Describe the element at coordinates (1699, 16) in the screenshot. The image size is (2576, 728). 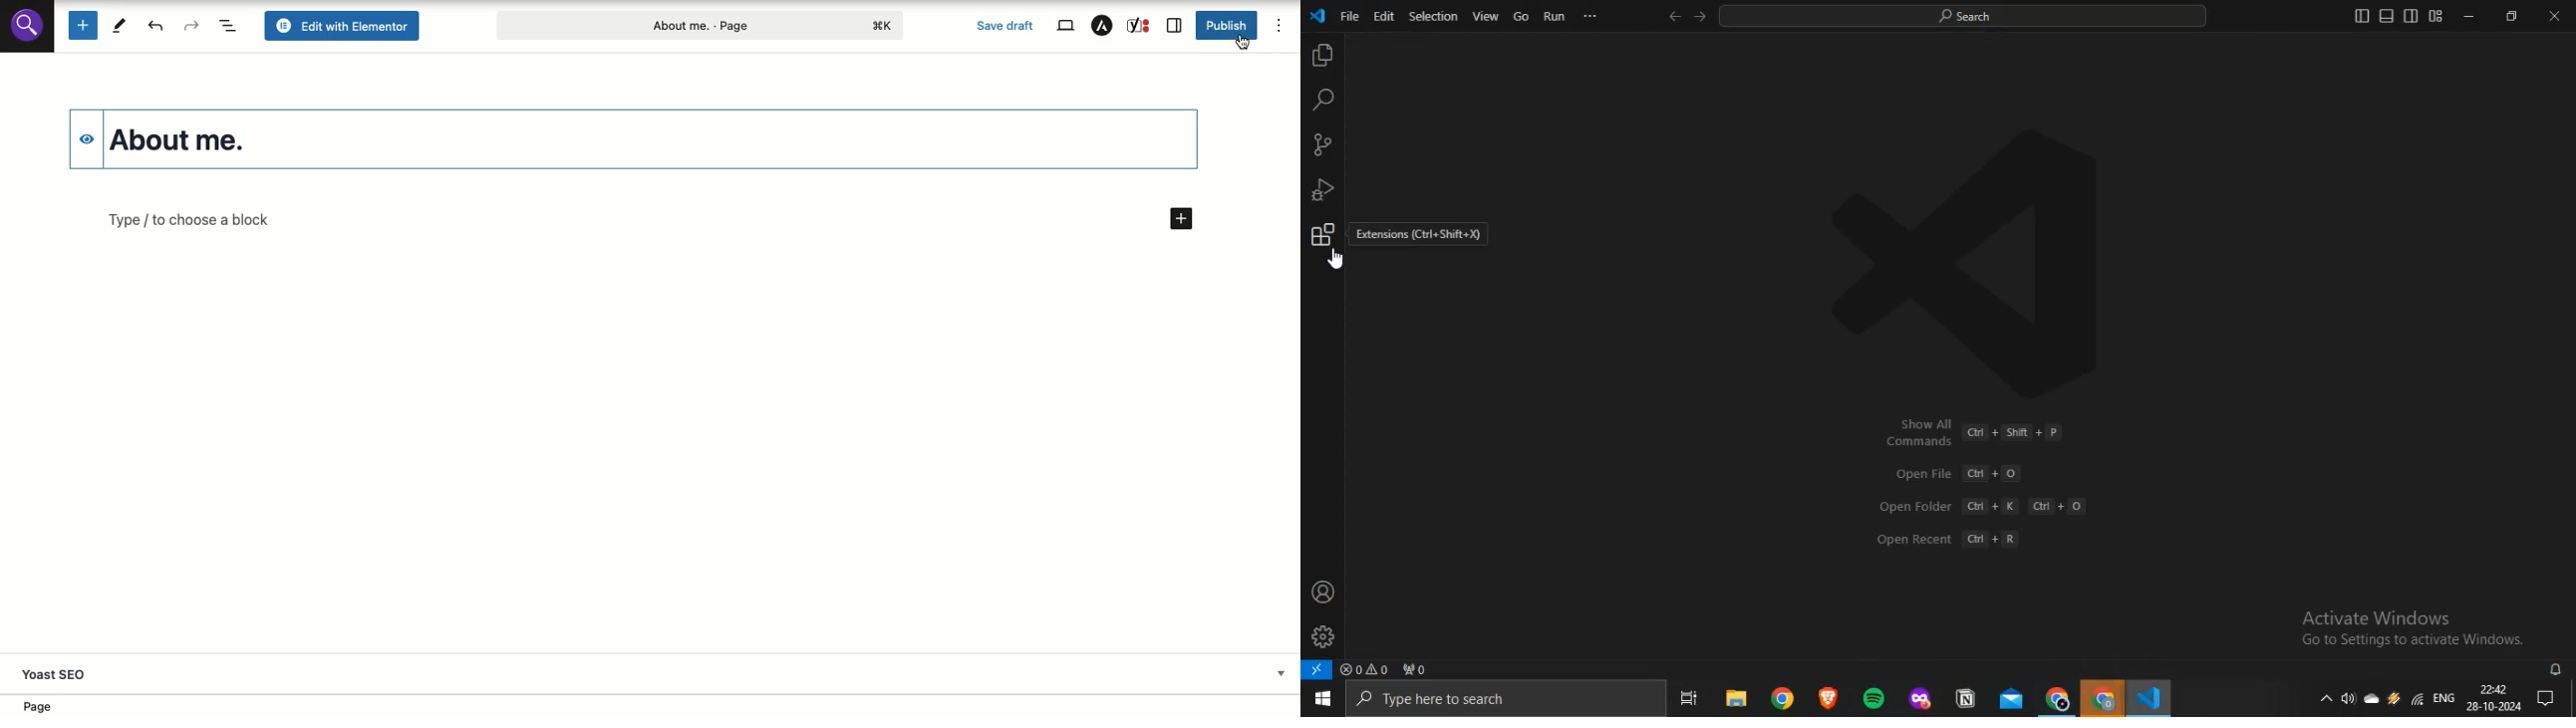
I see `forward` at that location.